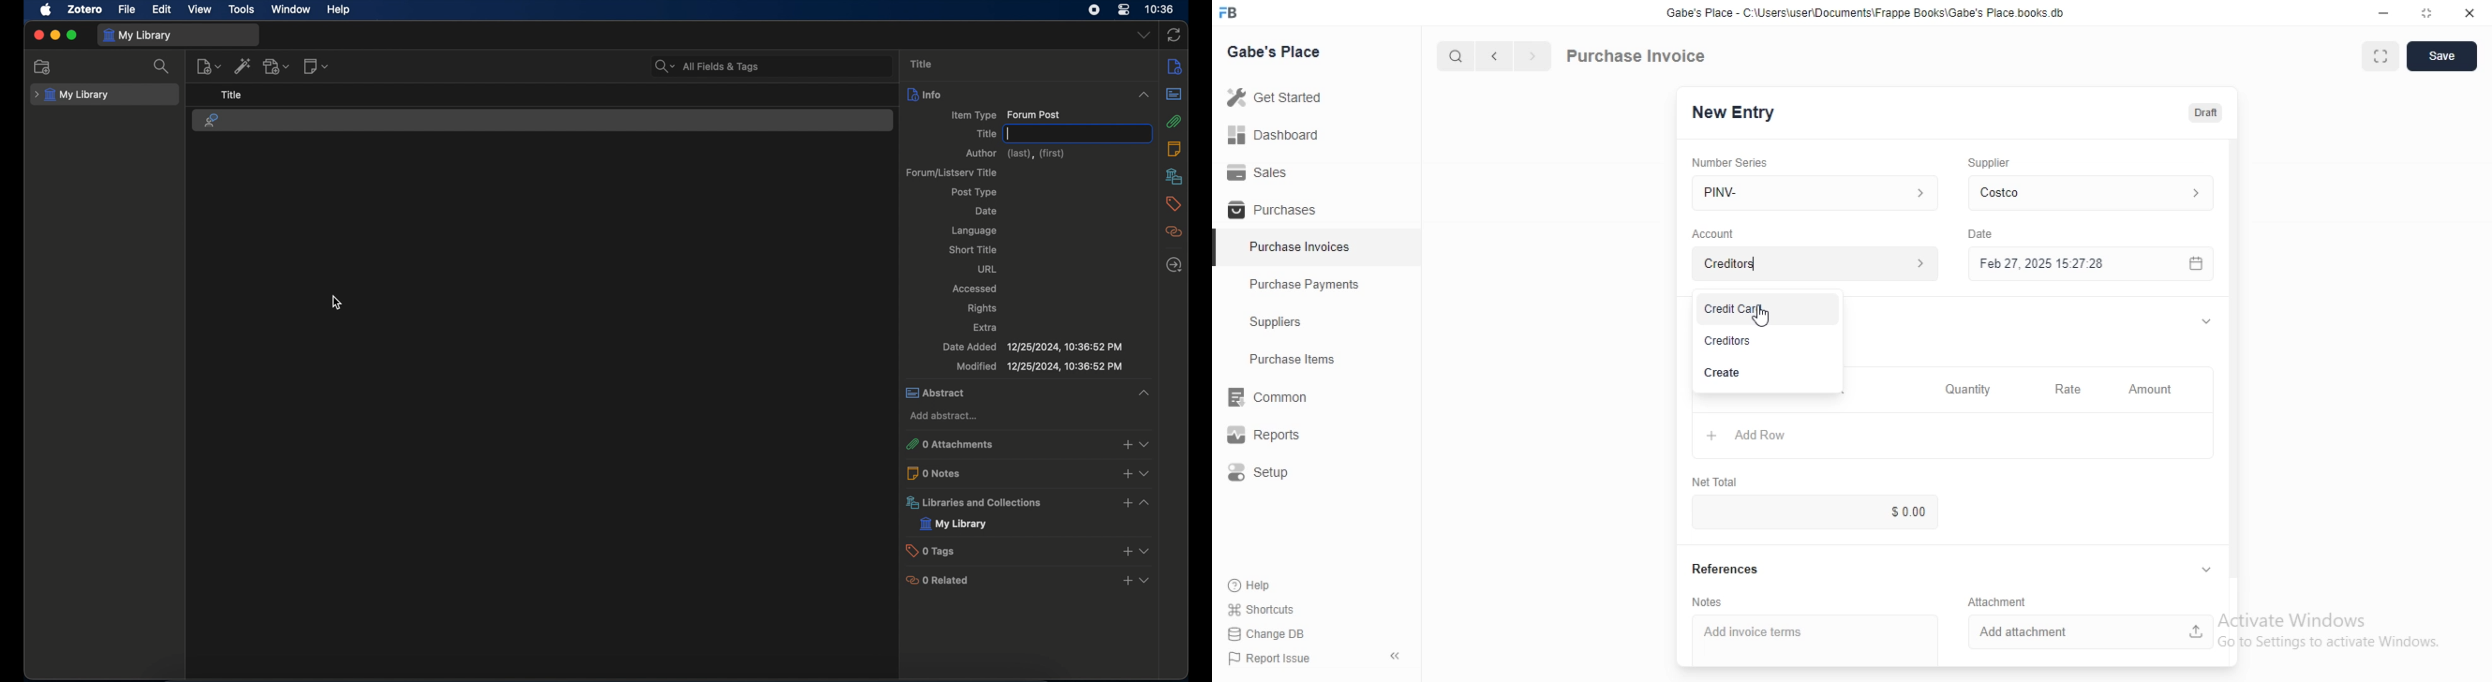  What do you see at coordinates (1030, 580) in the screenshot?
I see `0 related` at bounding box center [1030, 580].